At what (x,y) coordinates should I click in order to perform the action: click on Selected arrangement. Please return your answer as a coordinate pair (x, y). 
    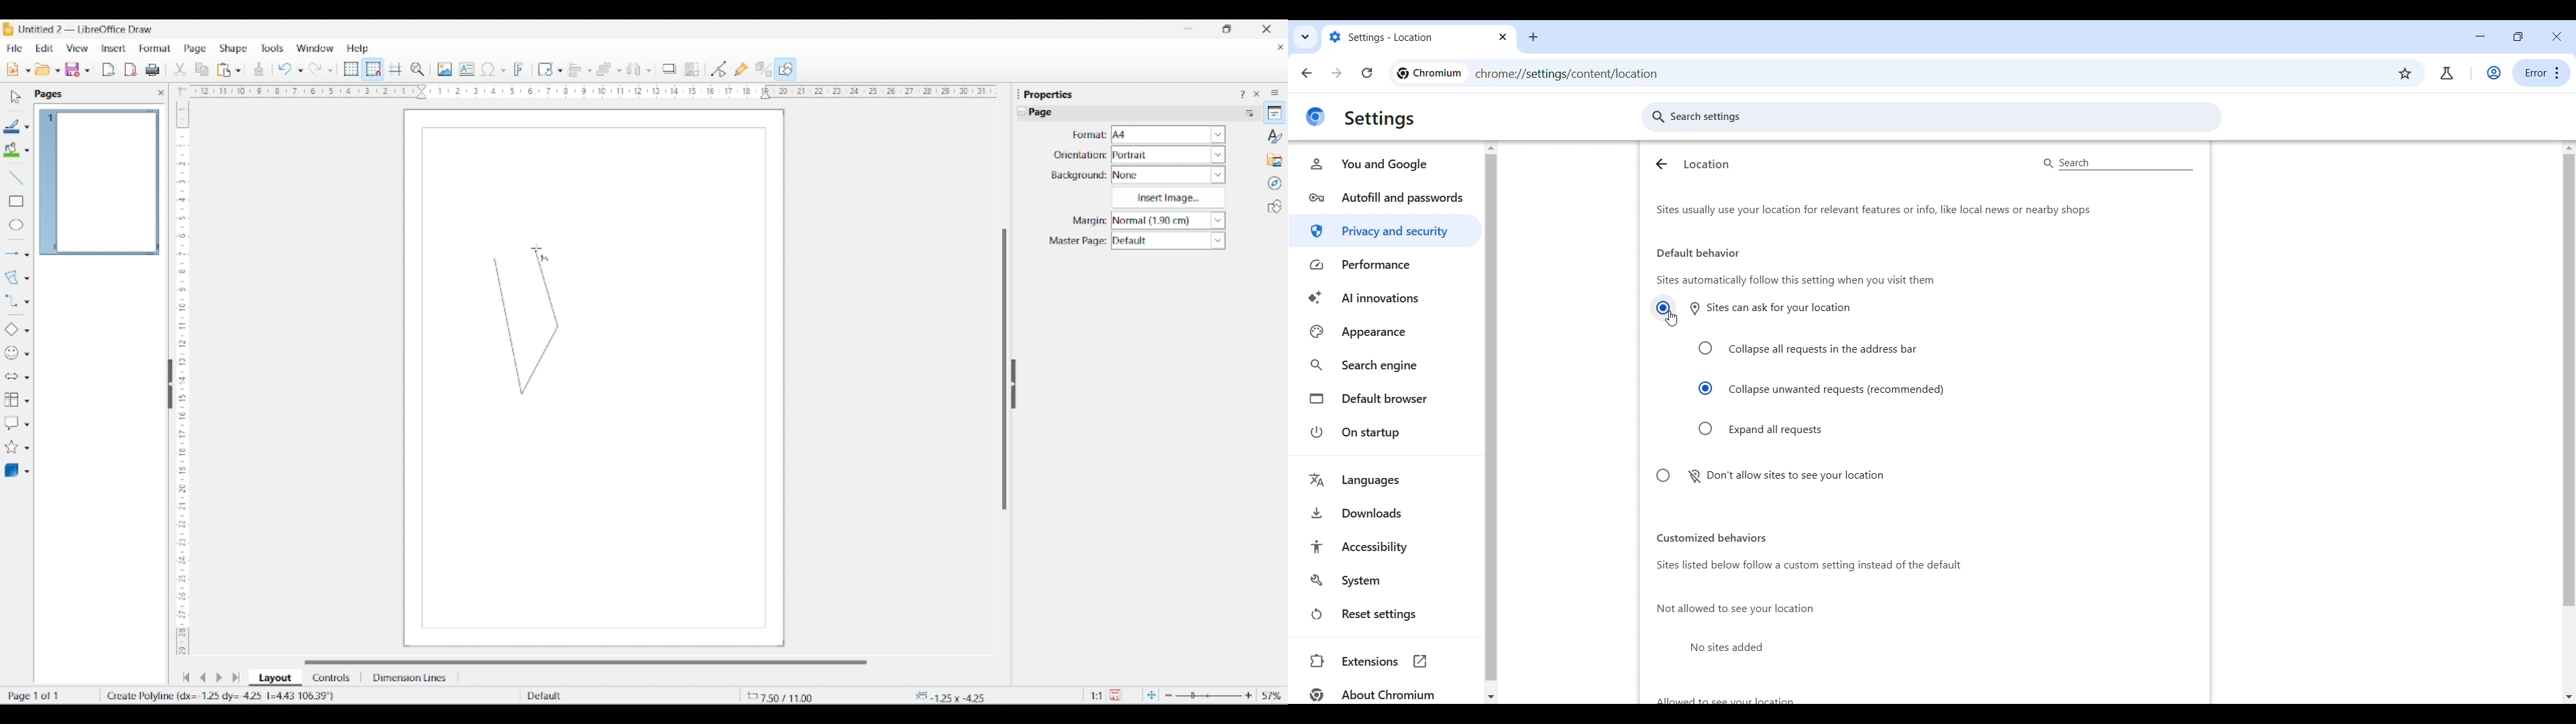
    Looking at the image, I should click on (604, 70).